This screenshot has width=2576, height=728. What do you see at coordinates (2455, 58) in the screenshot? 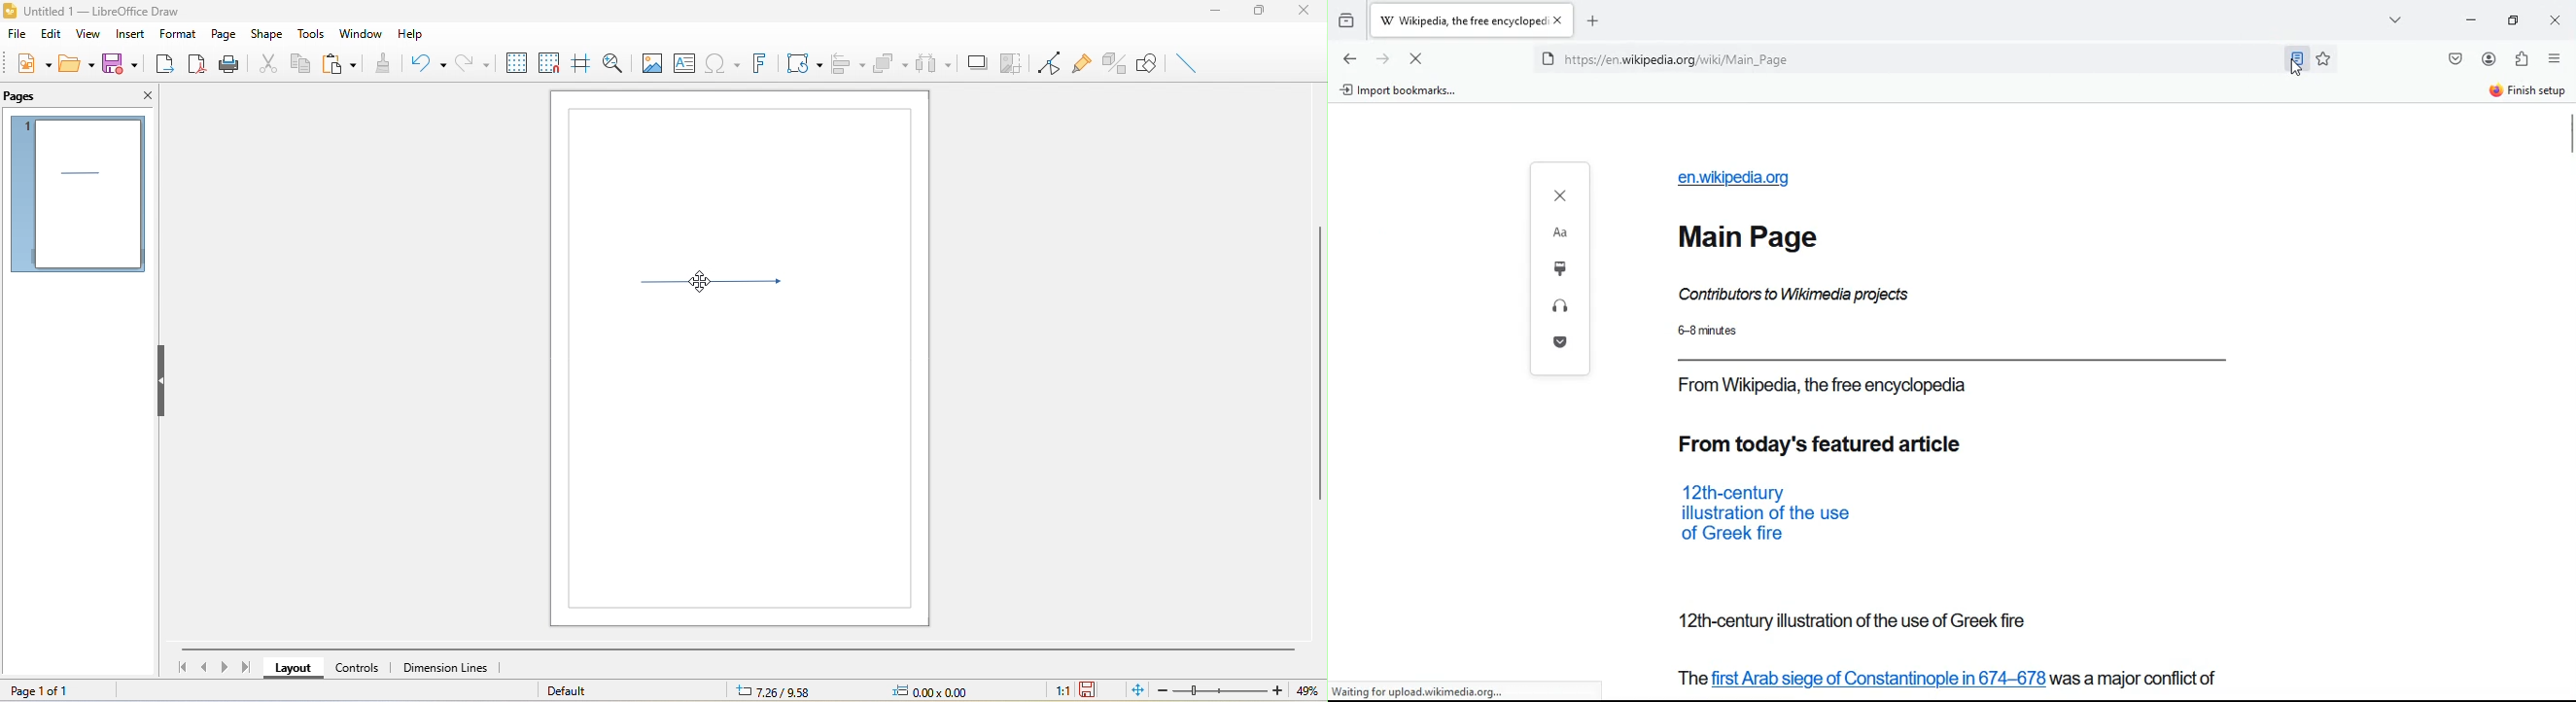
I see `save` at bounding box center [2455, 58].